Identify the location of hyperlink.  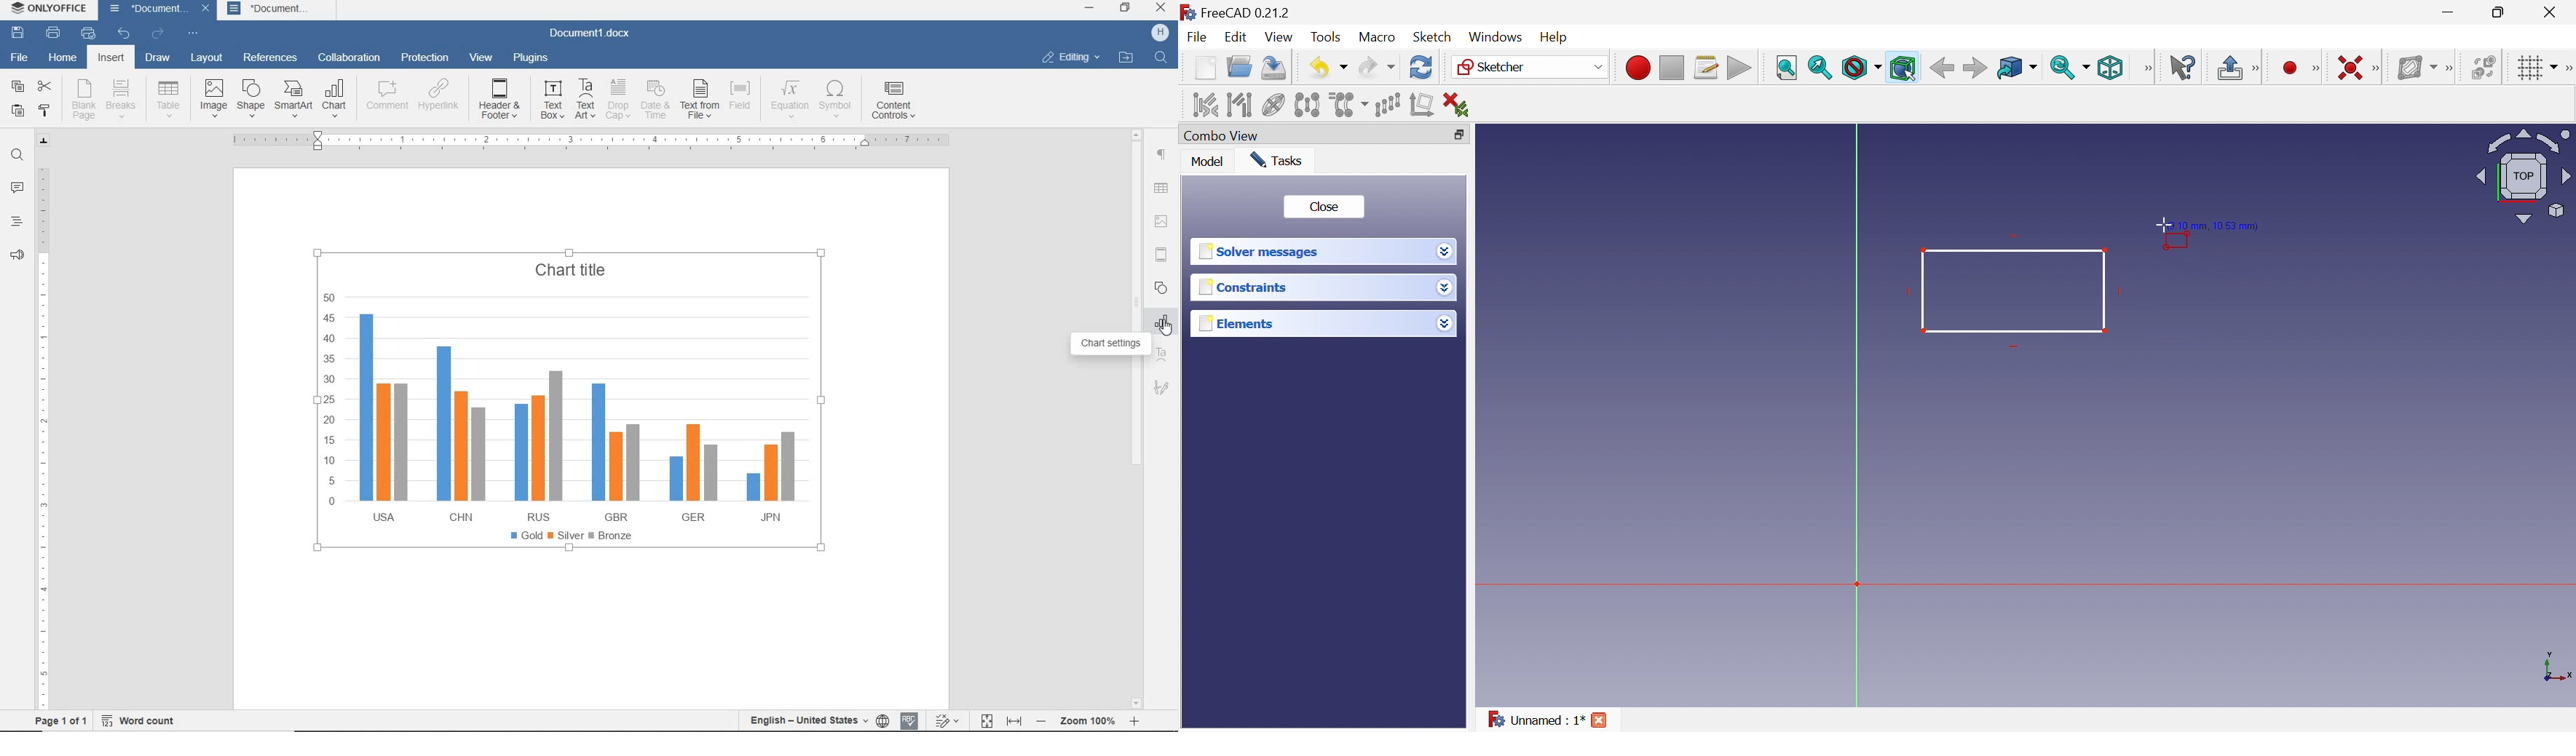
(440, 99).